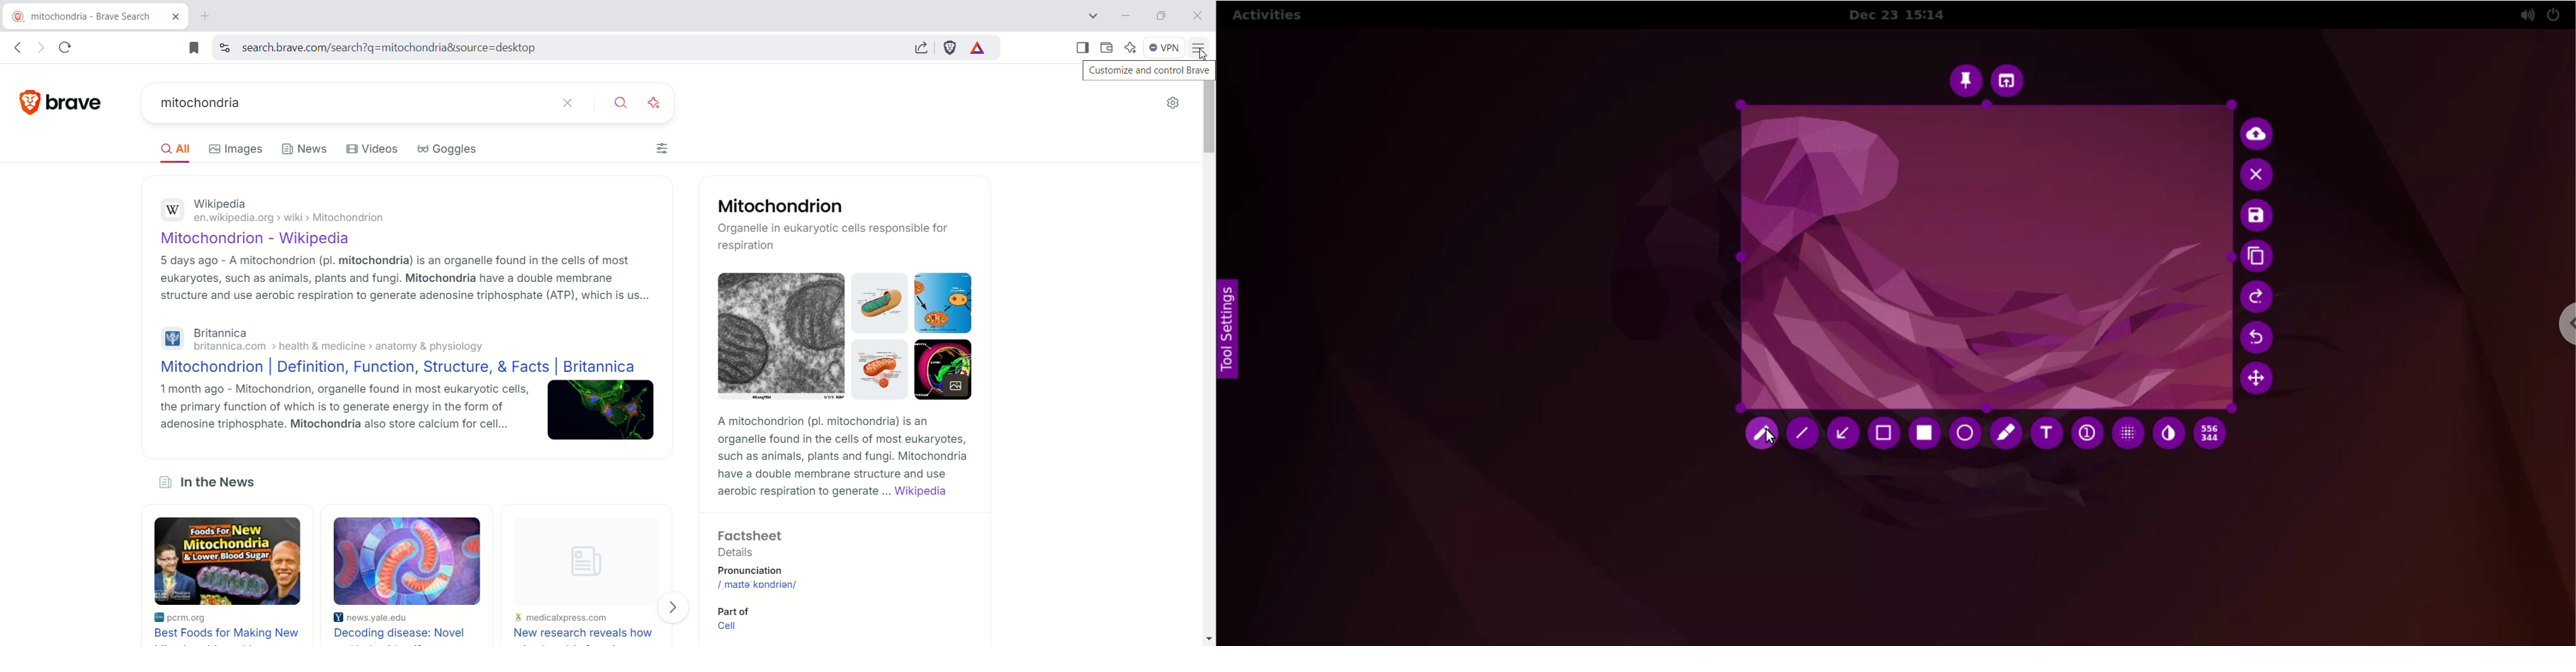 This screenshot has width=2576, height=672. What do you see at coordinates (657, 104) in the screenshot?
I see `search with AI` at bounding box center [657, 104].